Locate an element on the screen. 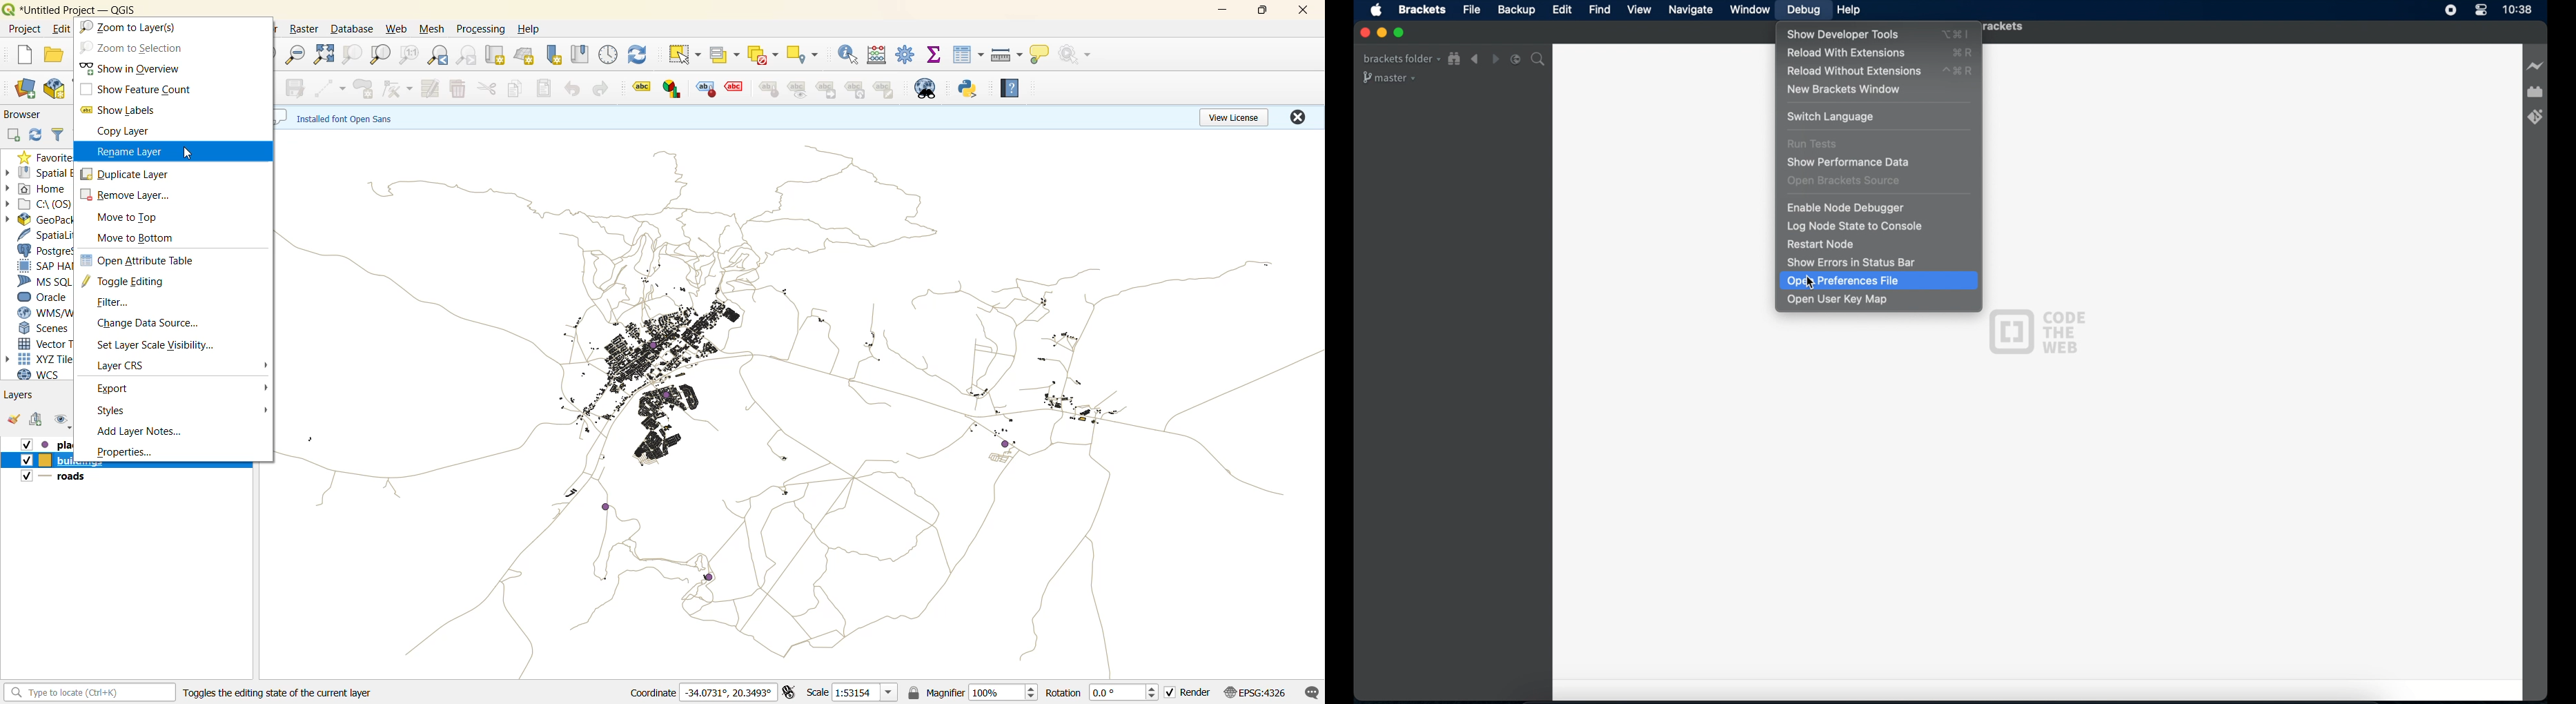 The image size is (2576, 728). time is located at coordinates (2518, 9).